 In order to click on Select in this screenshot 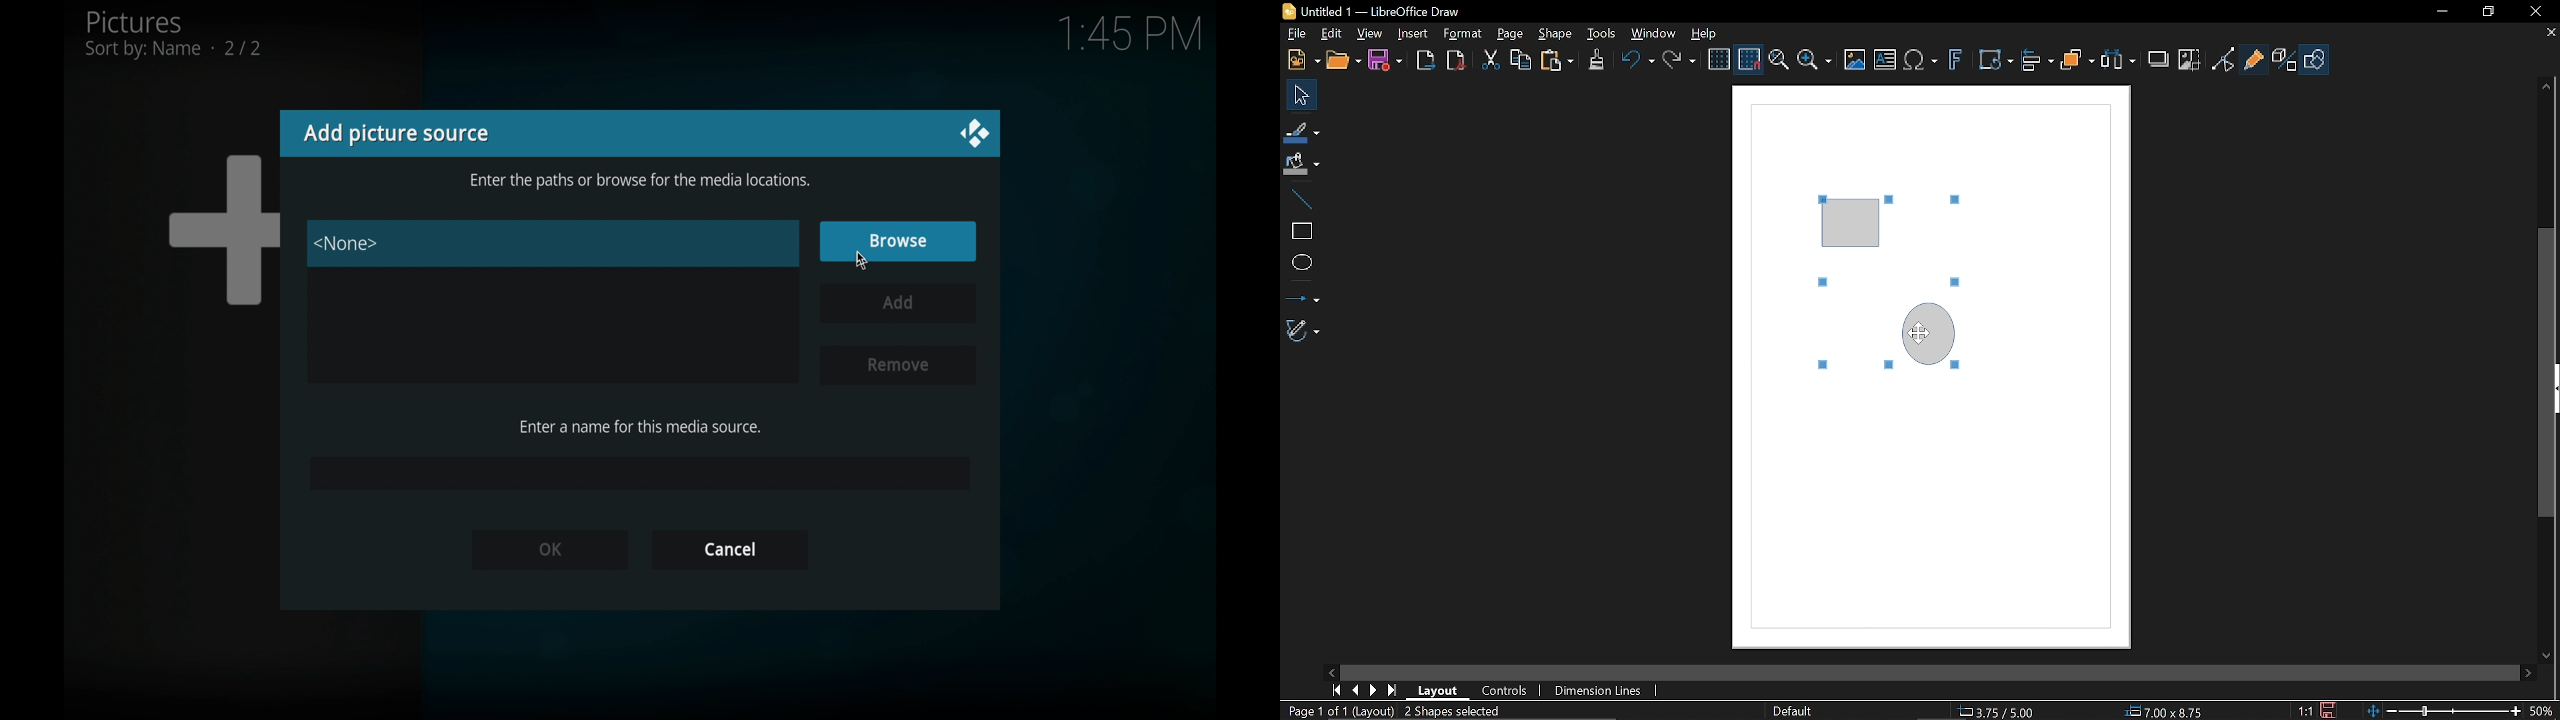, I will do `click(1297, 93)`.